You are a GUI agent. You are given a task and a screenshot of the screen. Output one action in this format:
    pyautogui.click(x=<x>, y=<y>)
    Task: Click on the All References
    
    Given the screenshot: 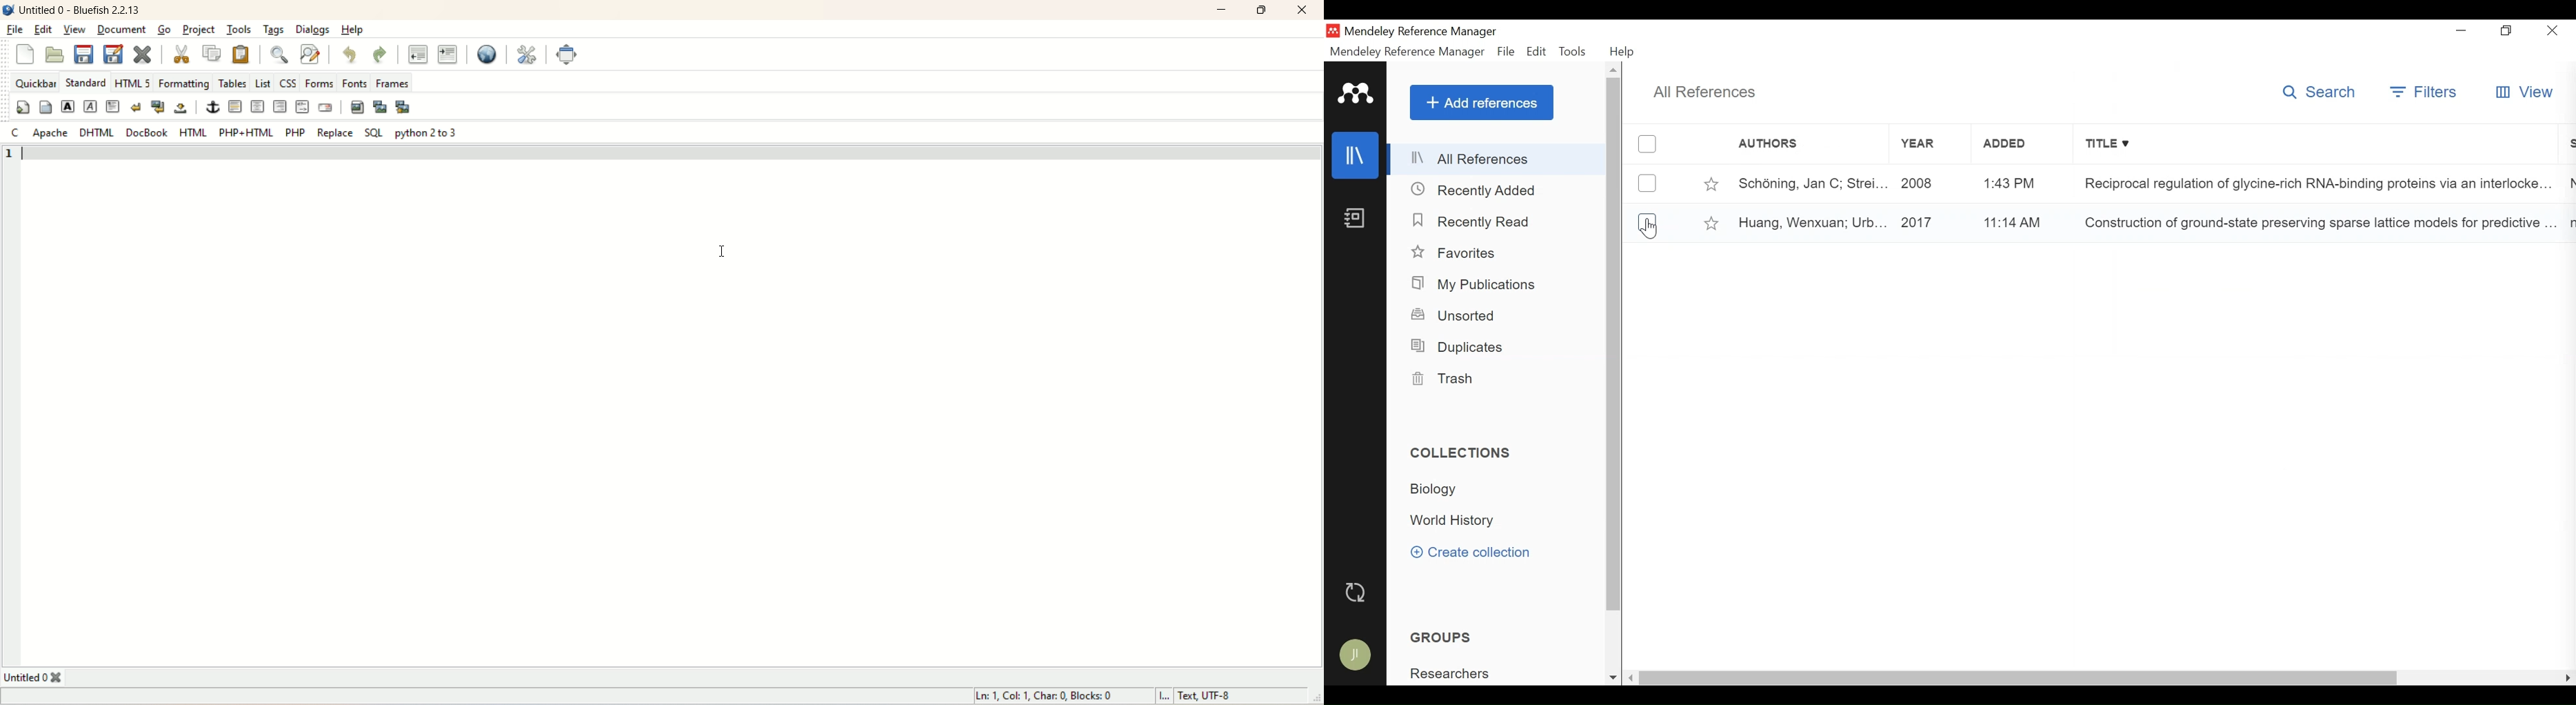 What is the action you would take?
    pyautogui.click(x=1497, y=159)
    